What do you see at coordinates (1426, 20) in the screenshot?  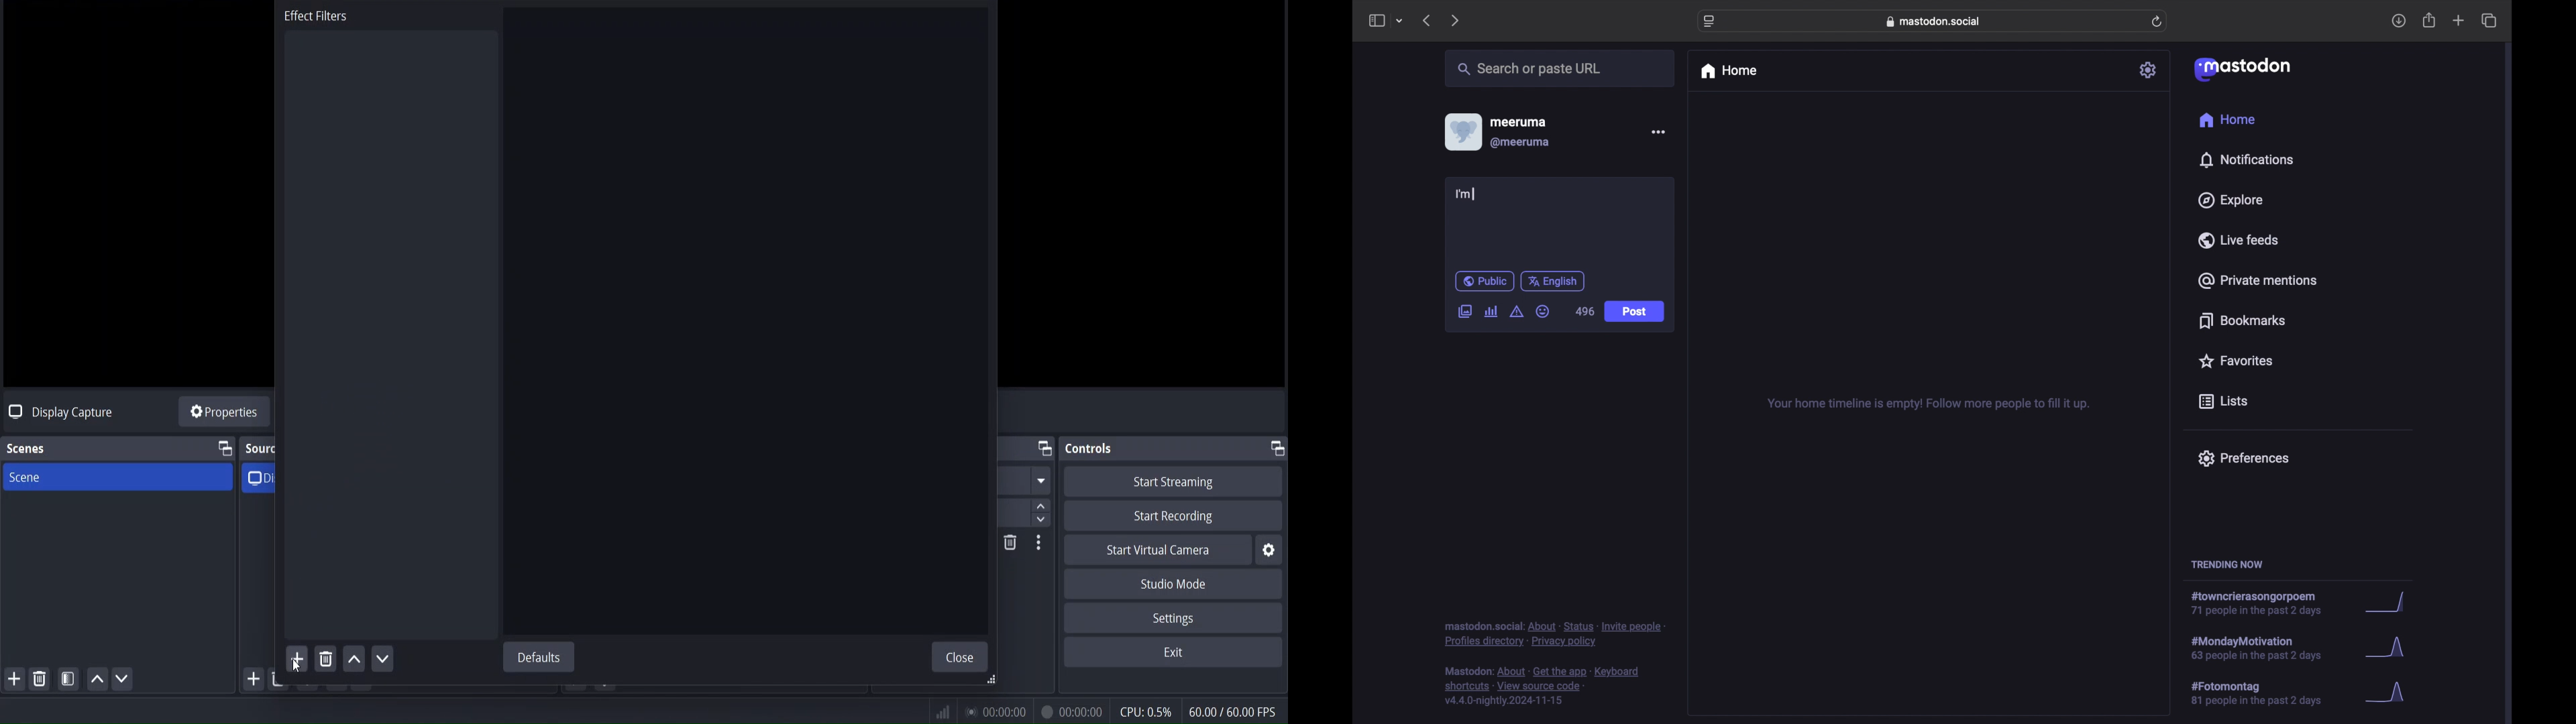 I see `previous` at bounding box center [1426, 20].